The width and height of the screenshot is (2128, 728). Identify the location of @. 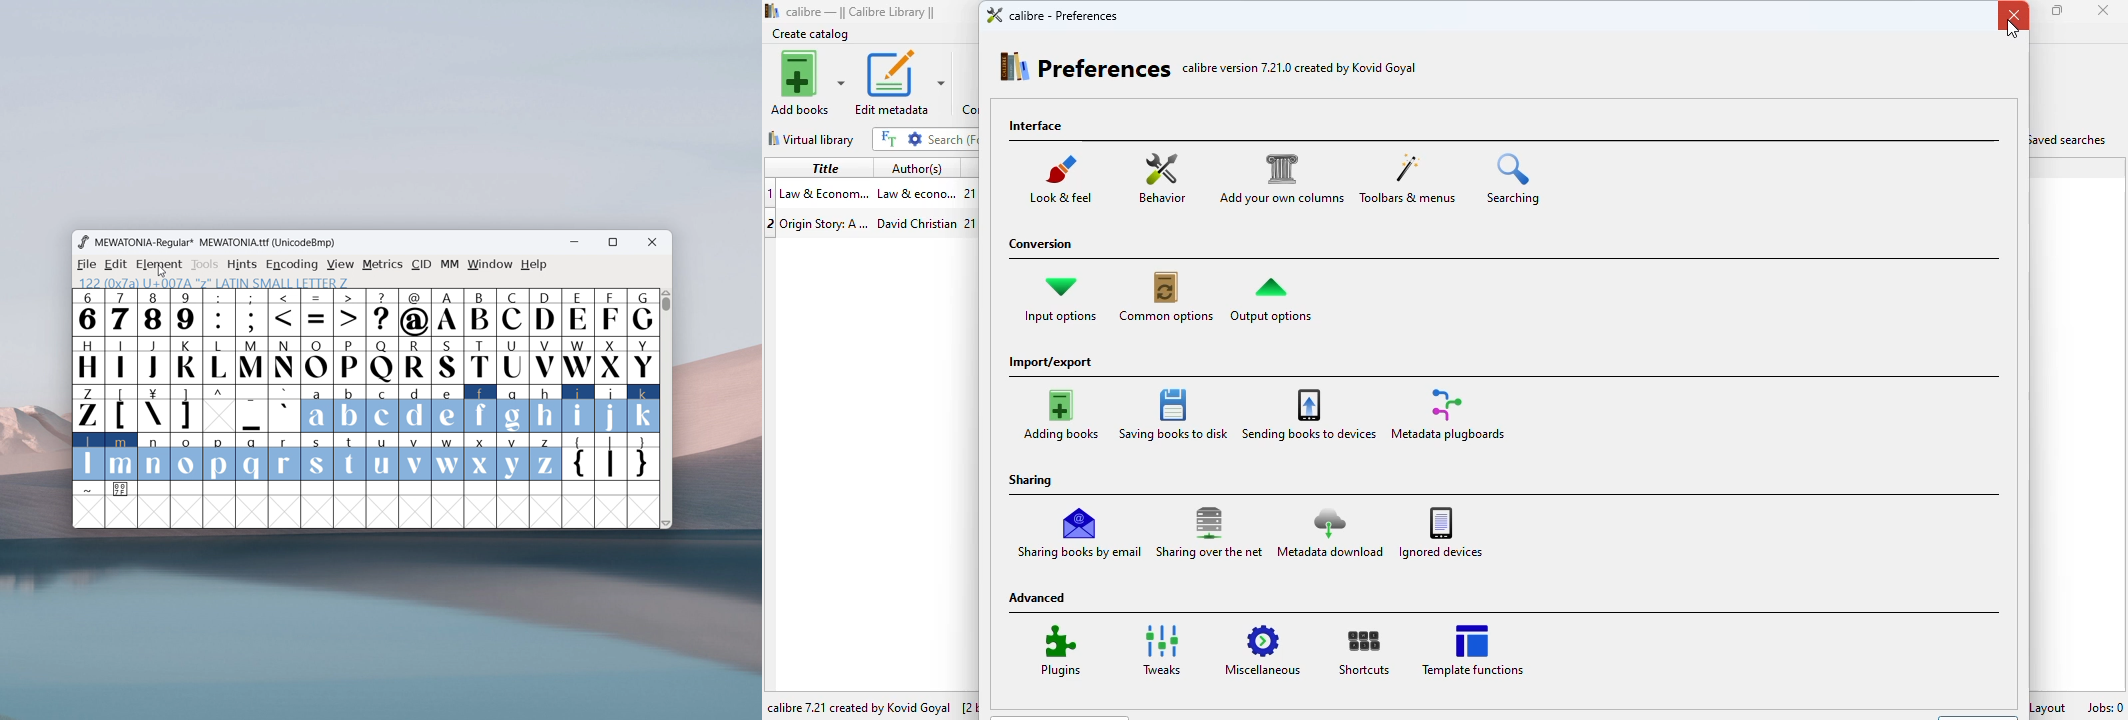
(416, 313).